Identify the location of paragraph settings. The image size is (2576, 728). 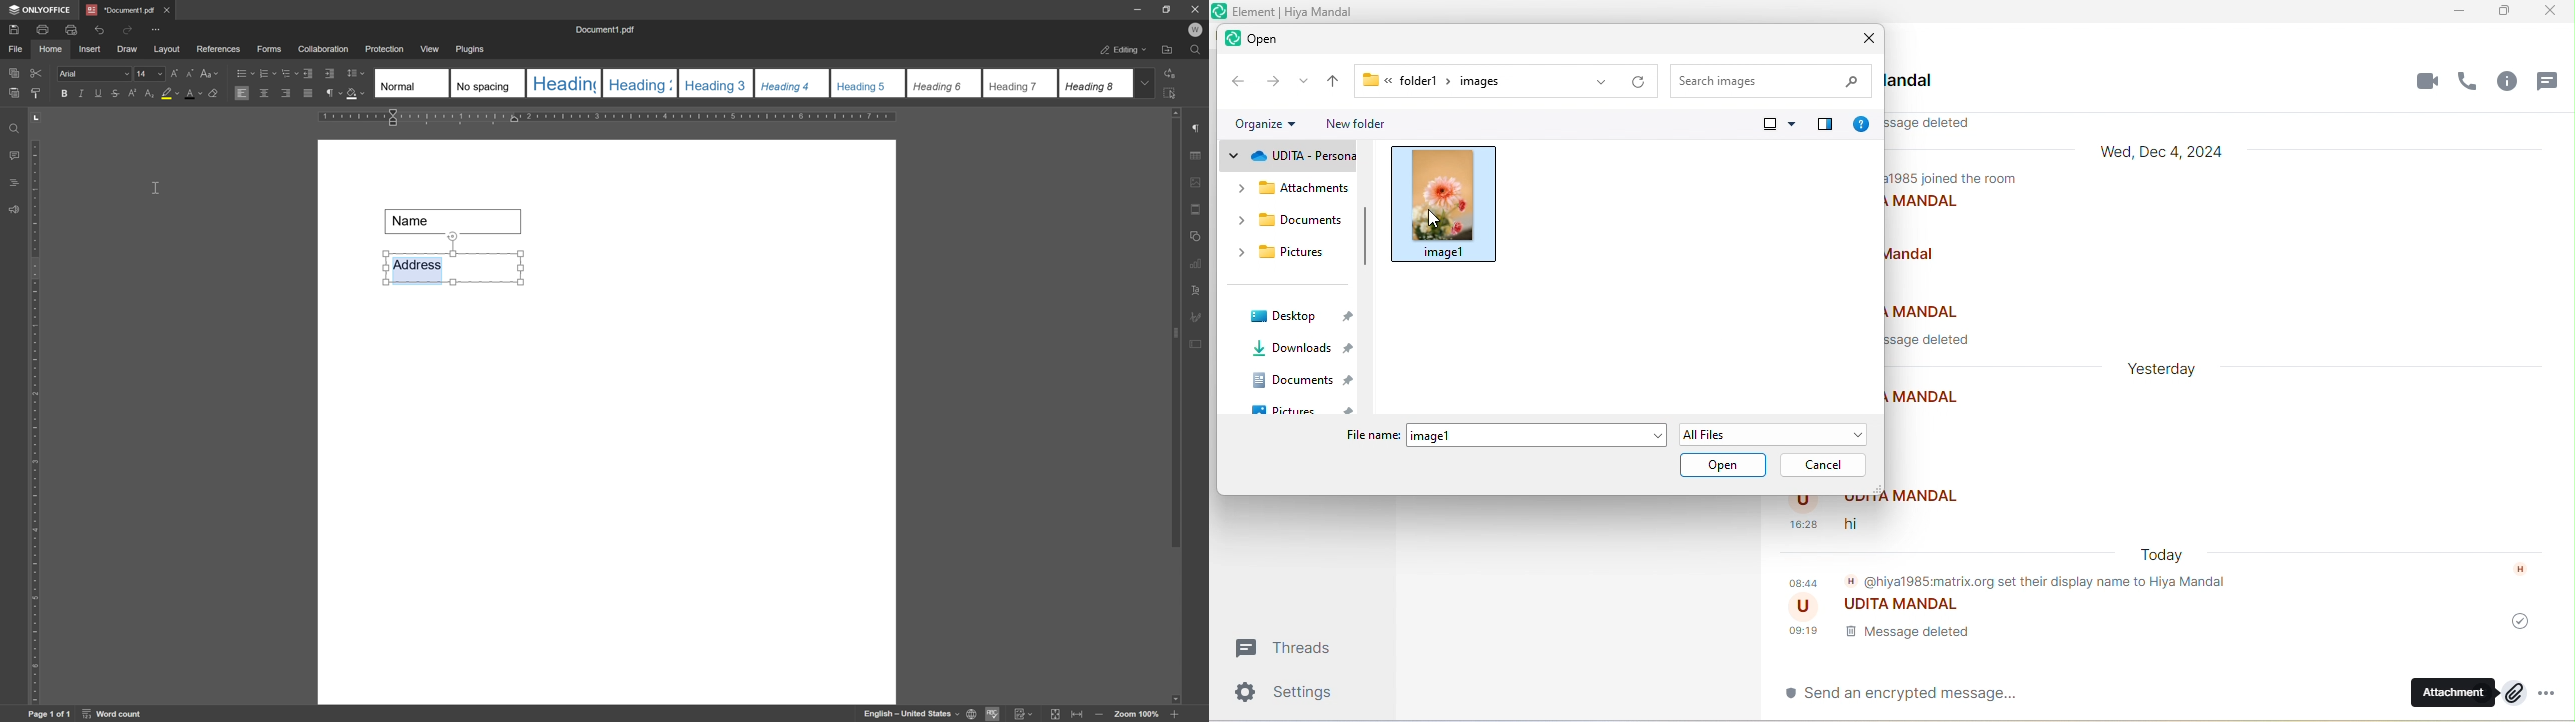
(1201, 129).